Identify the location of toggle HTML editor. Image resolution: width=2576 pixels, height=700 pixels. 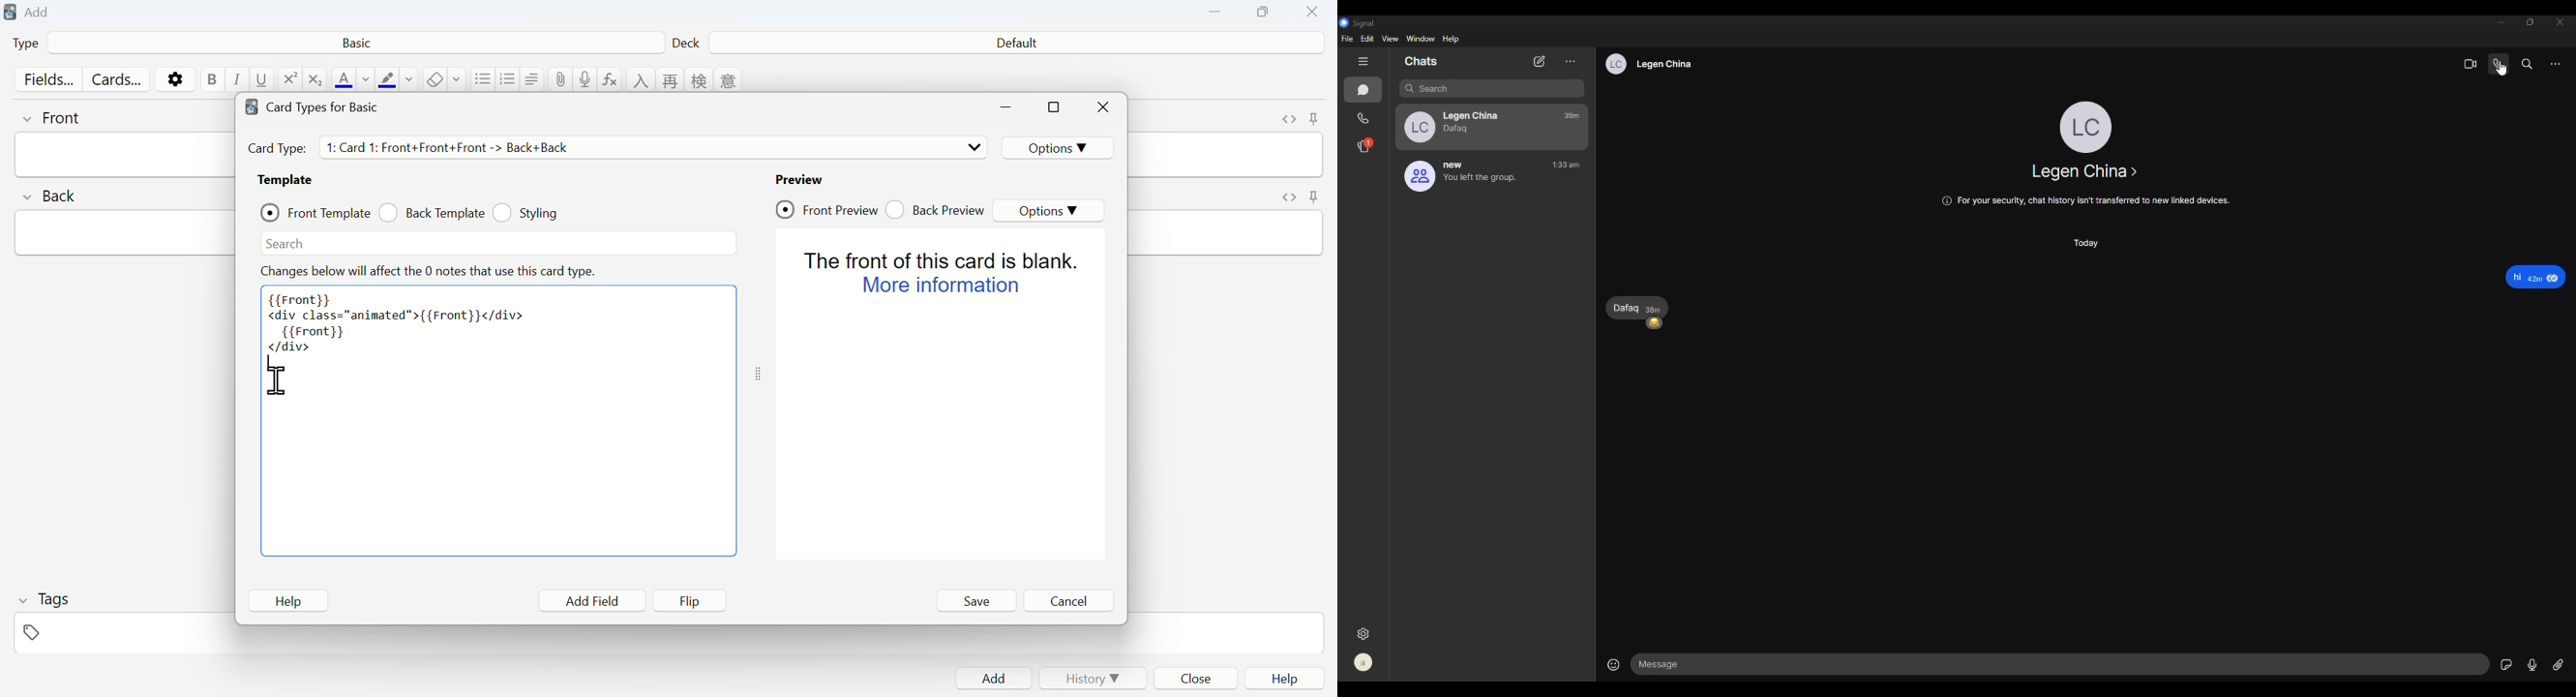
(1290, 197).